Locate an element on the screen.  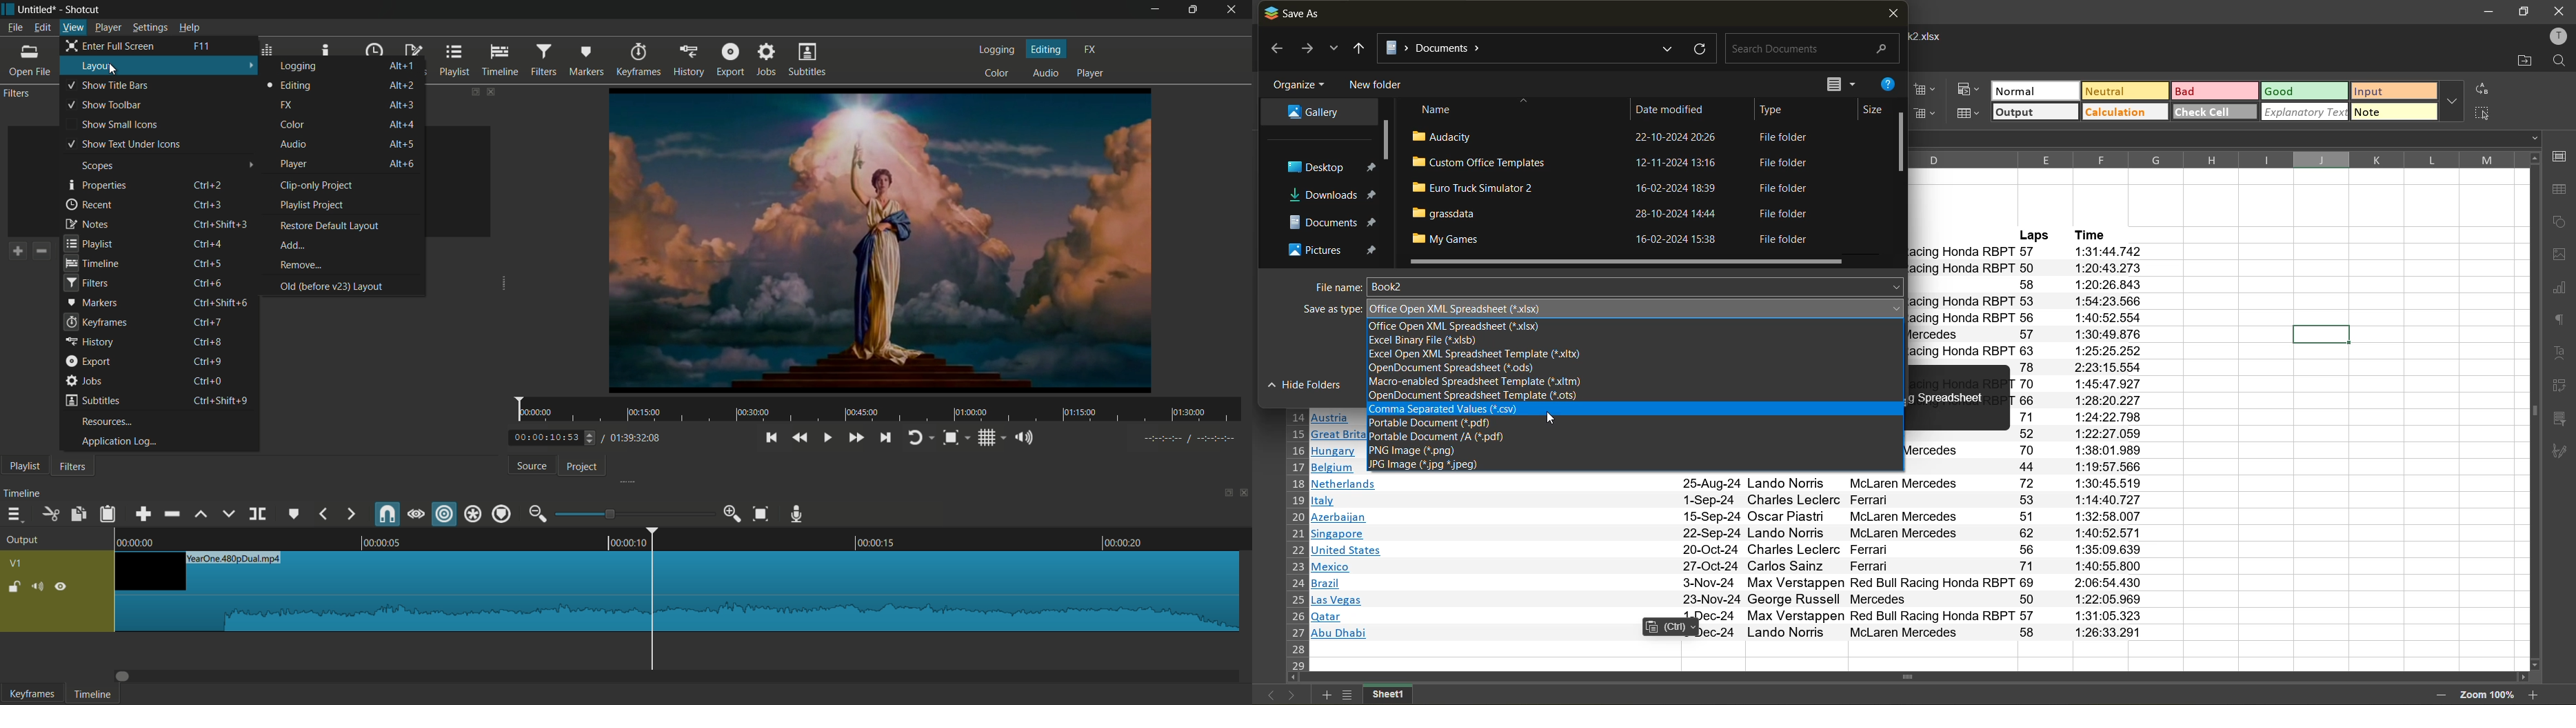
help is located at coordinates (1892, 83).